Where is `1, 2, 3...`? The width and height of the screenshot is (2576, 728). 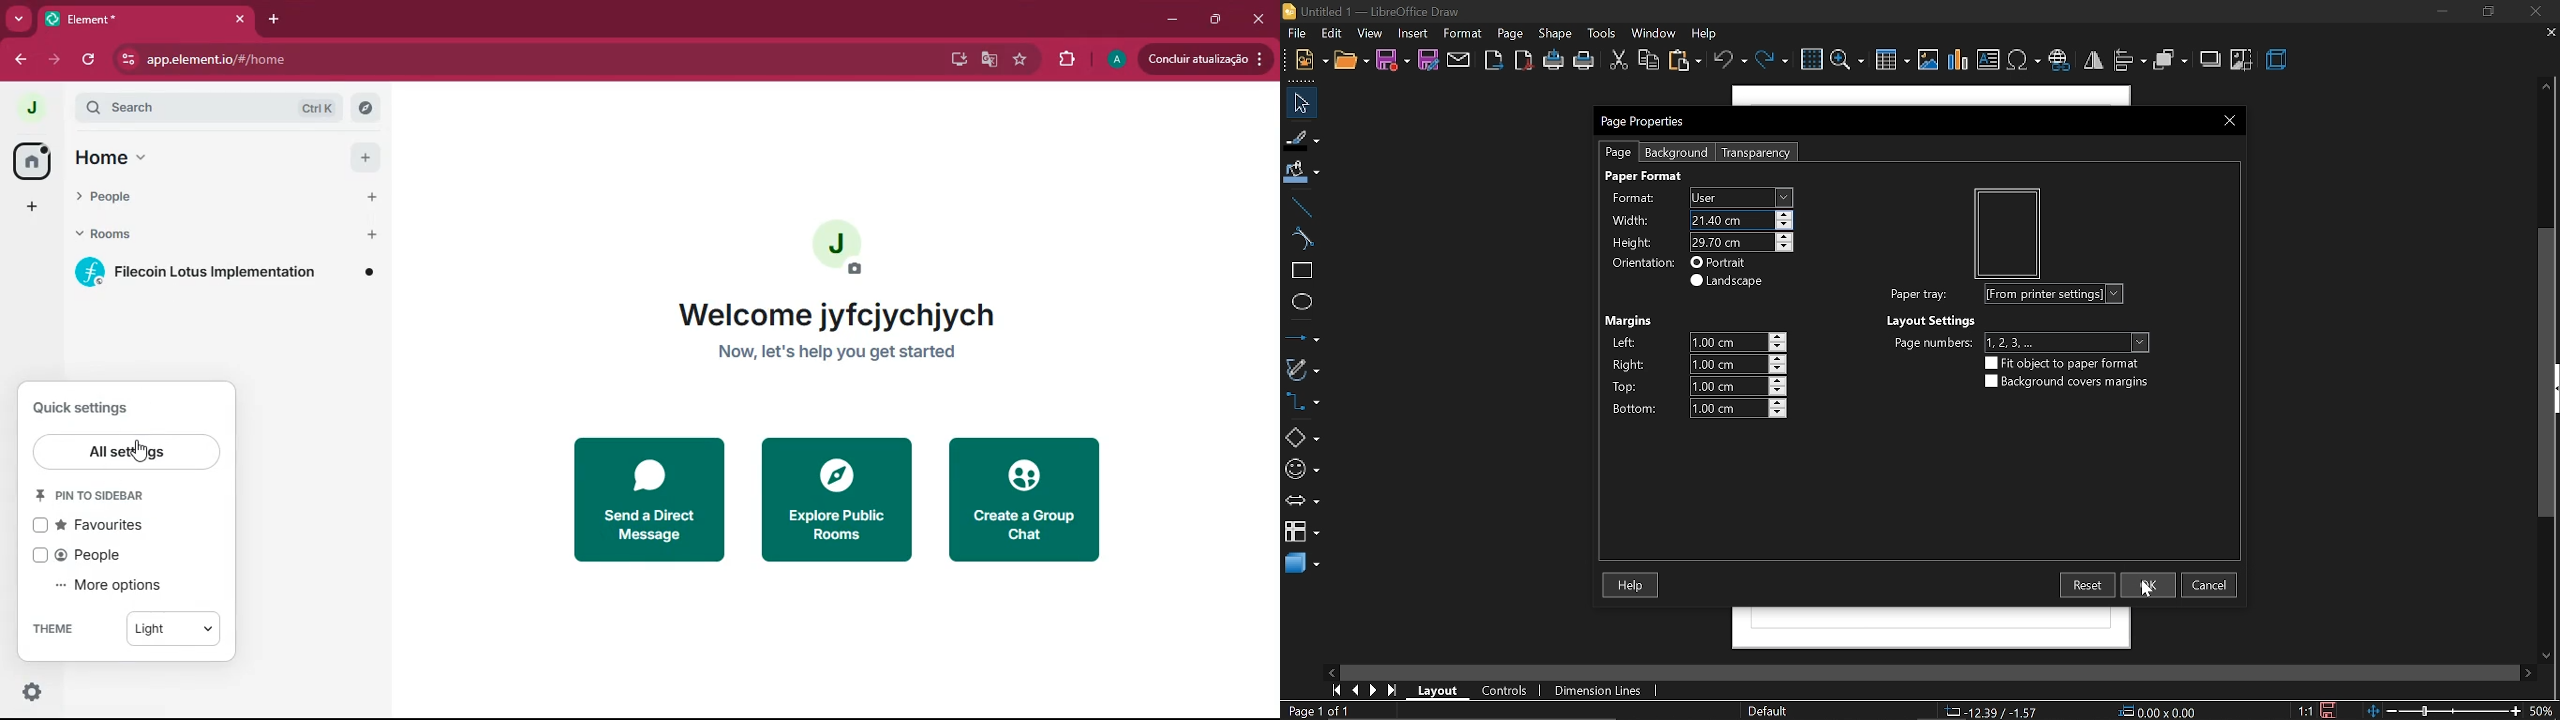
1, 2, 3... is located at coordinates (2066, 342).